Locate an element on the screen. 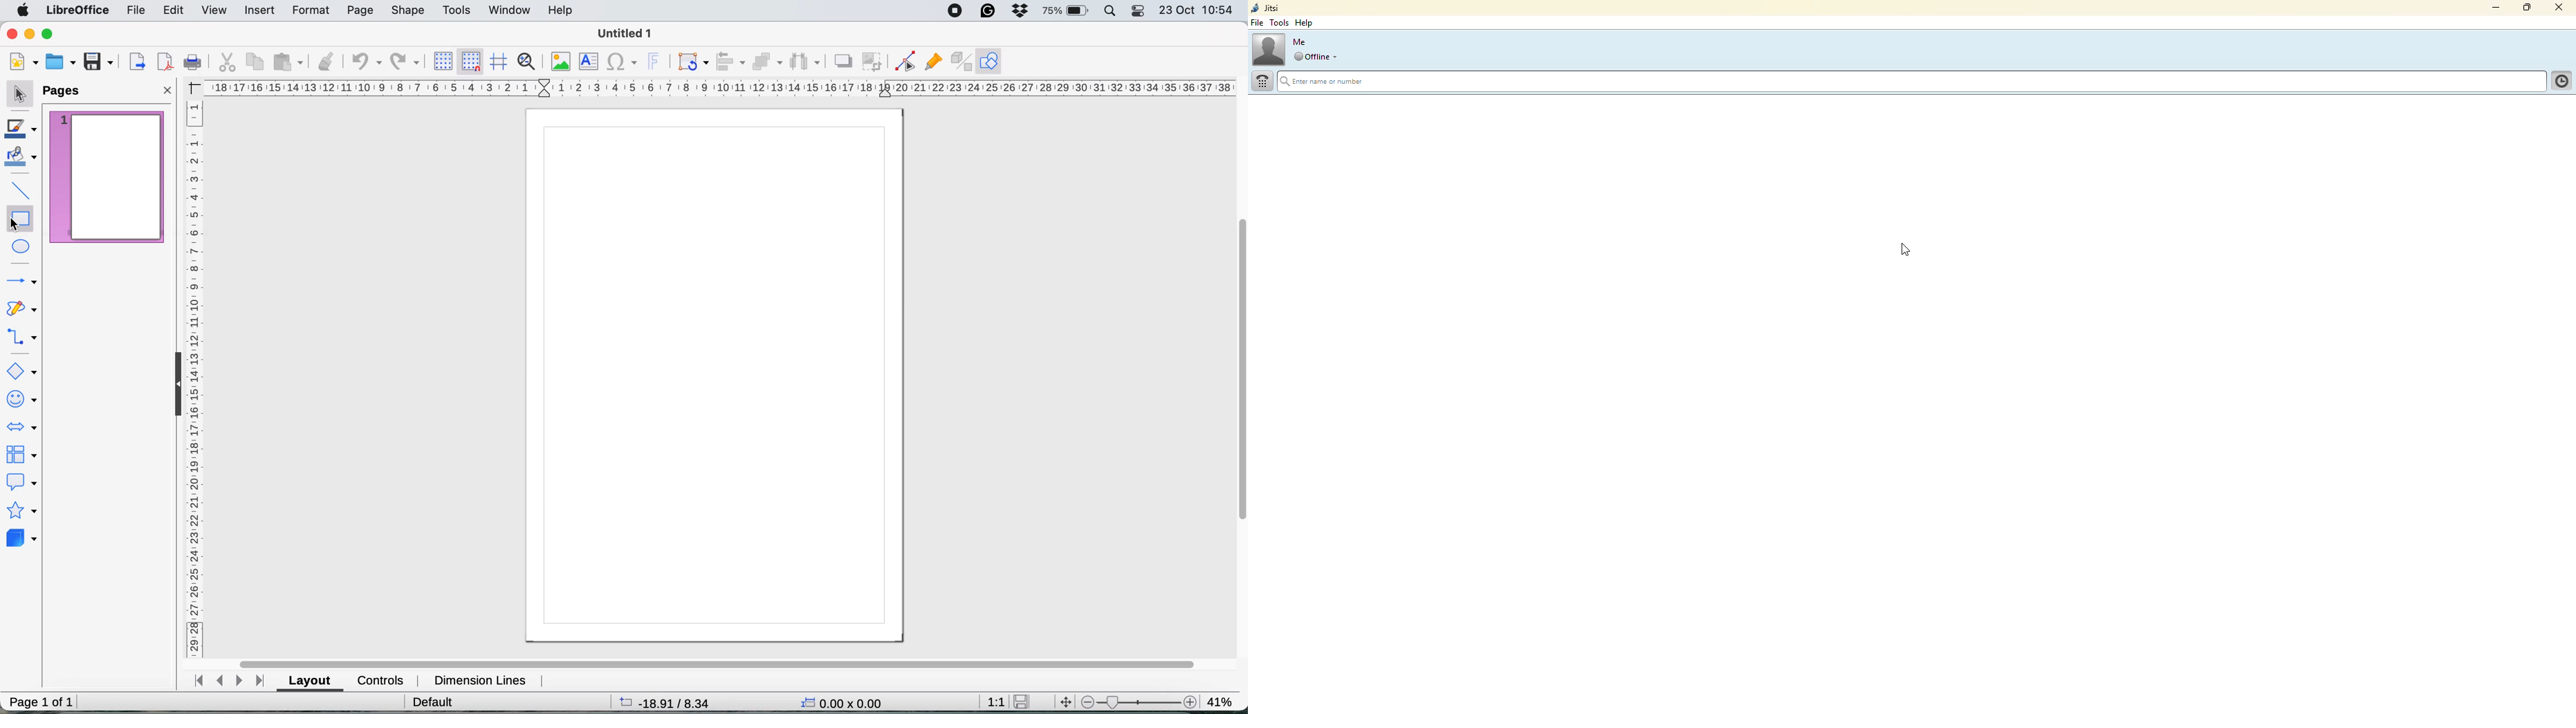 The height and width of the screenshot is (728, 2576). line color is located at coordinates (24, 130).